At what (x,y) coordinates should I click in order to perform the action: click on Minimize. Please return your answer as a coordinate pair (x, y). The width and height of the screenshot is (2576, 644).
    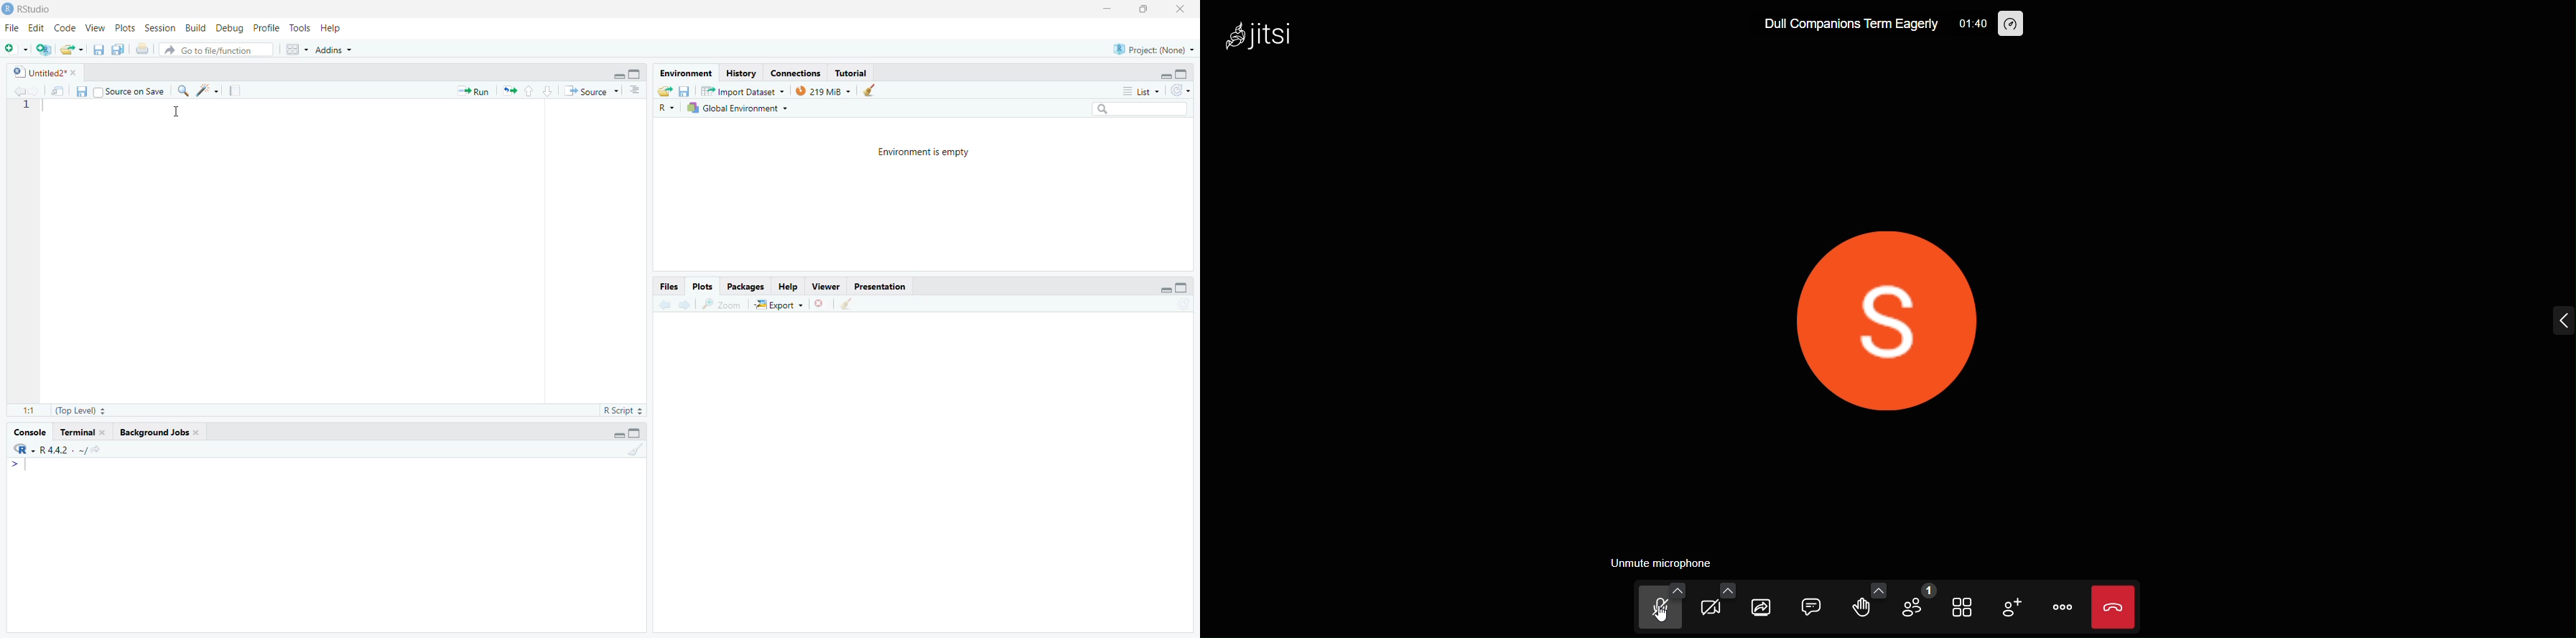
    Looking at the image, I should click on (1109, 10).